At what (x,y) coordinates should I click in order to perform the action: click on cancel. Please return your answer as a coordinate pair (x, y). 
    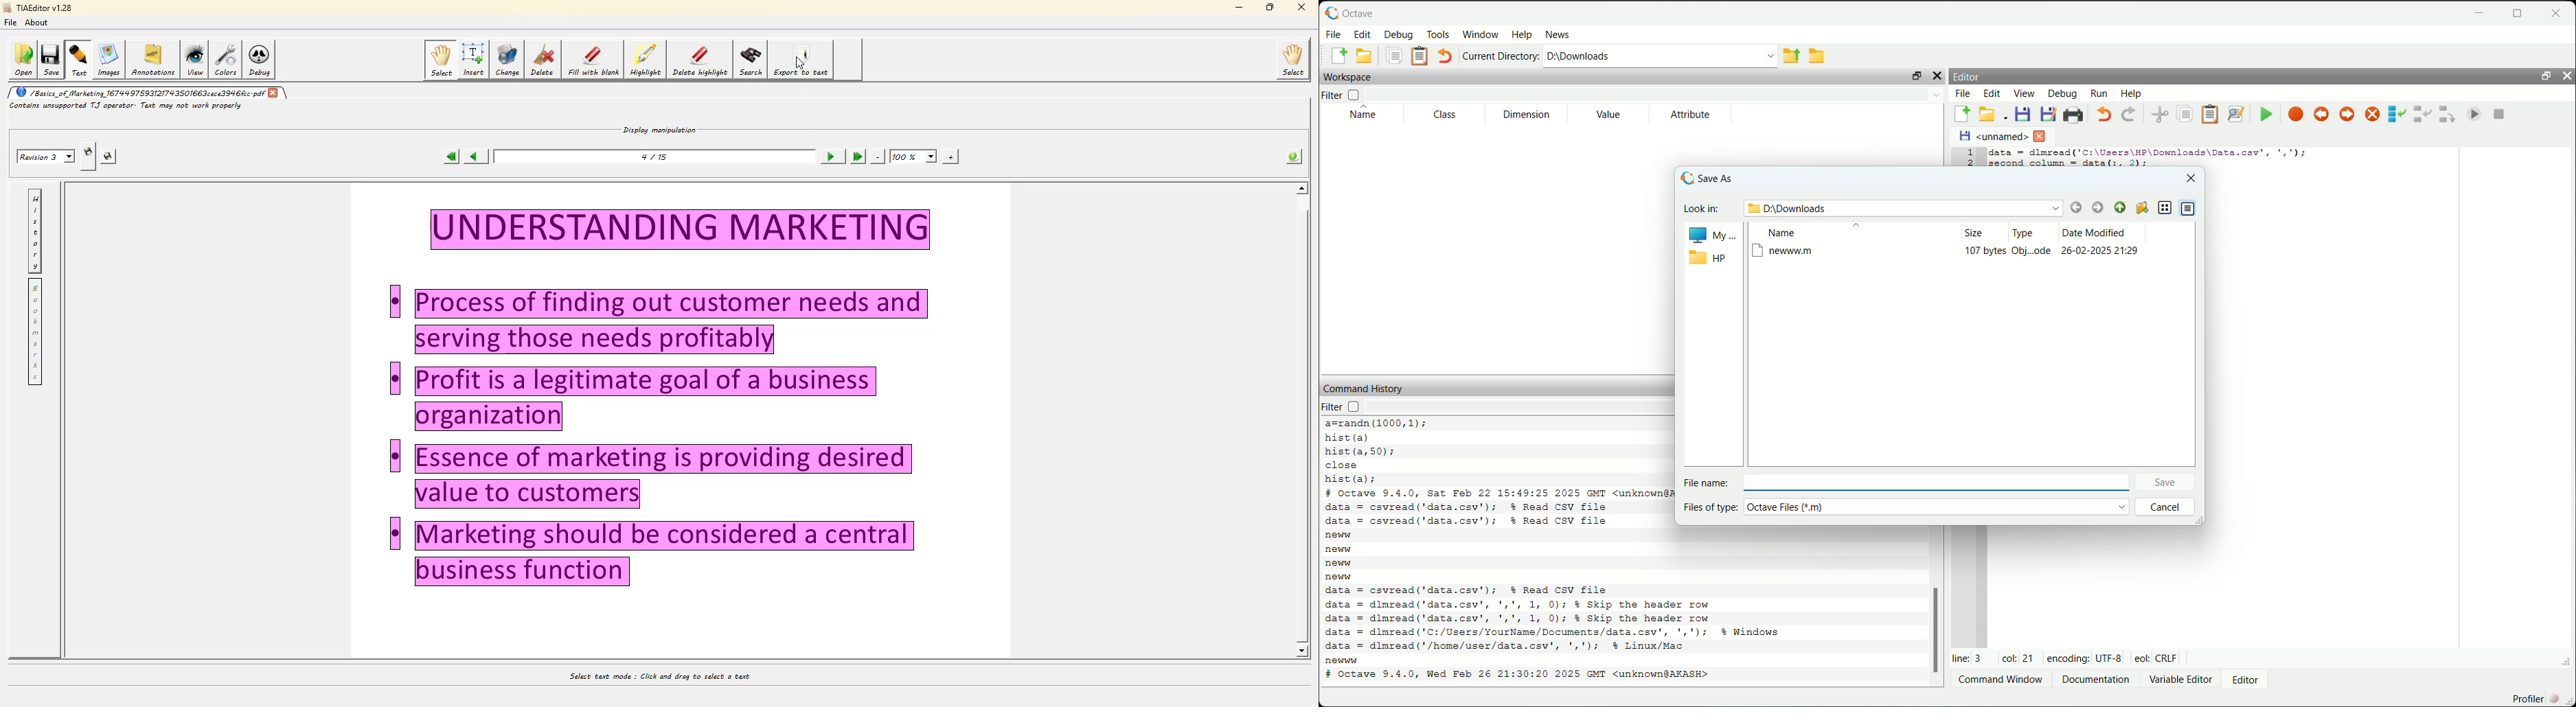
    Looking at the image, I should click on (2169, 509).